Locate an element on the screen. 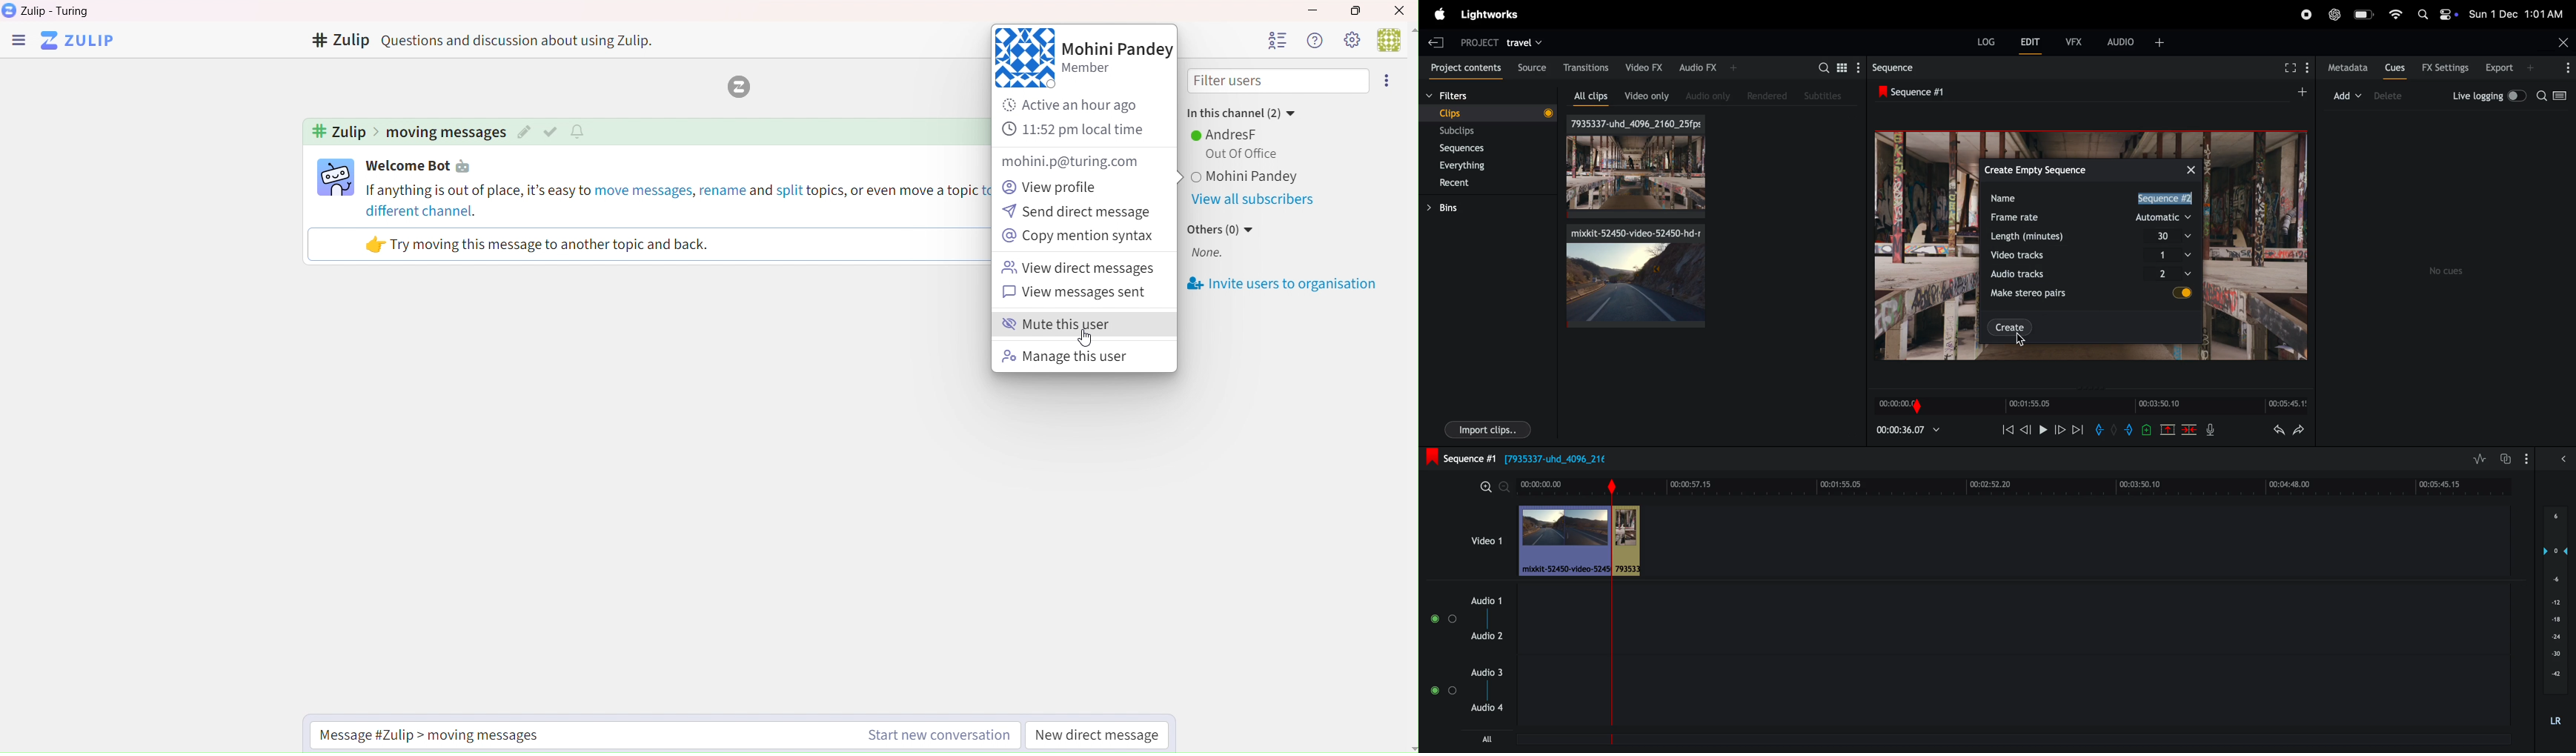 The width and height of the screenshot is (2576, 756). Filter Users is located at coordinates (1278, 82).